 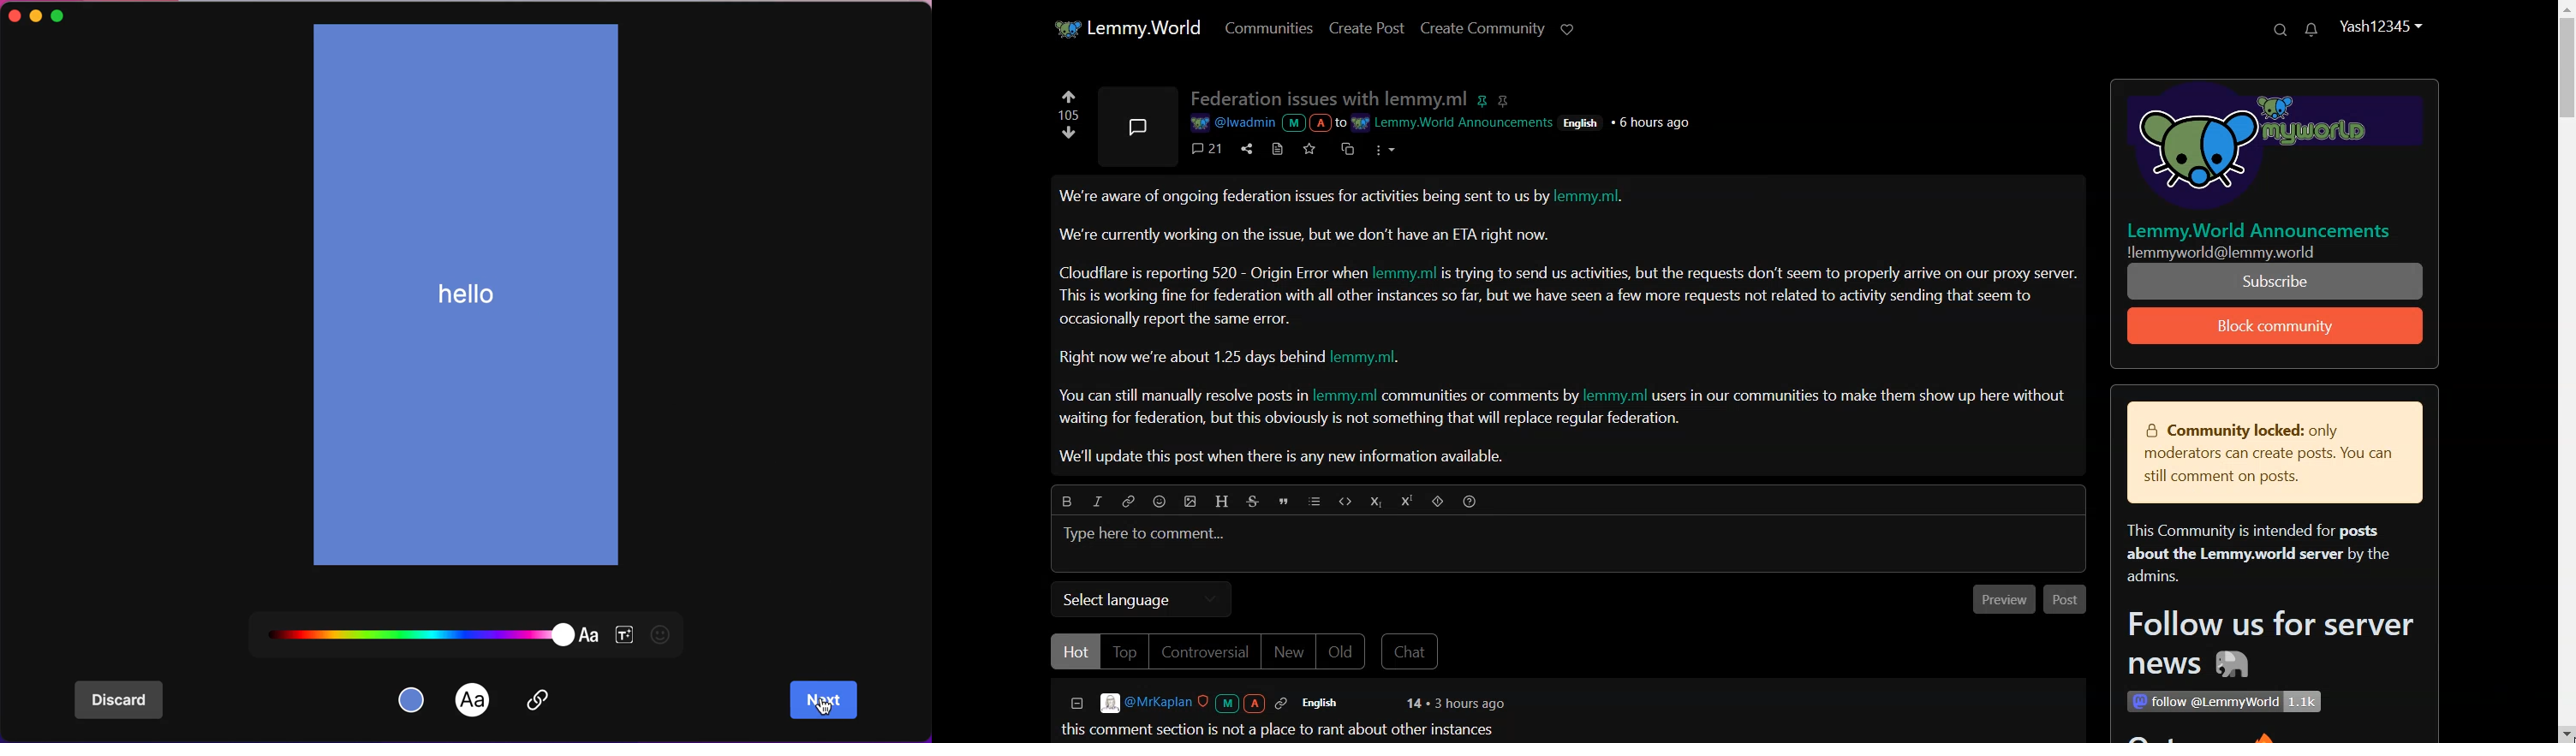 I want to click on Lemmy.World Announcements, so click(x=2261, y=231).